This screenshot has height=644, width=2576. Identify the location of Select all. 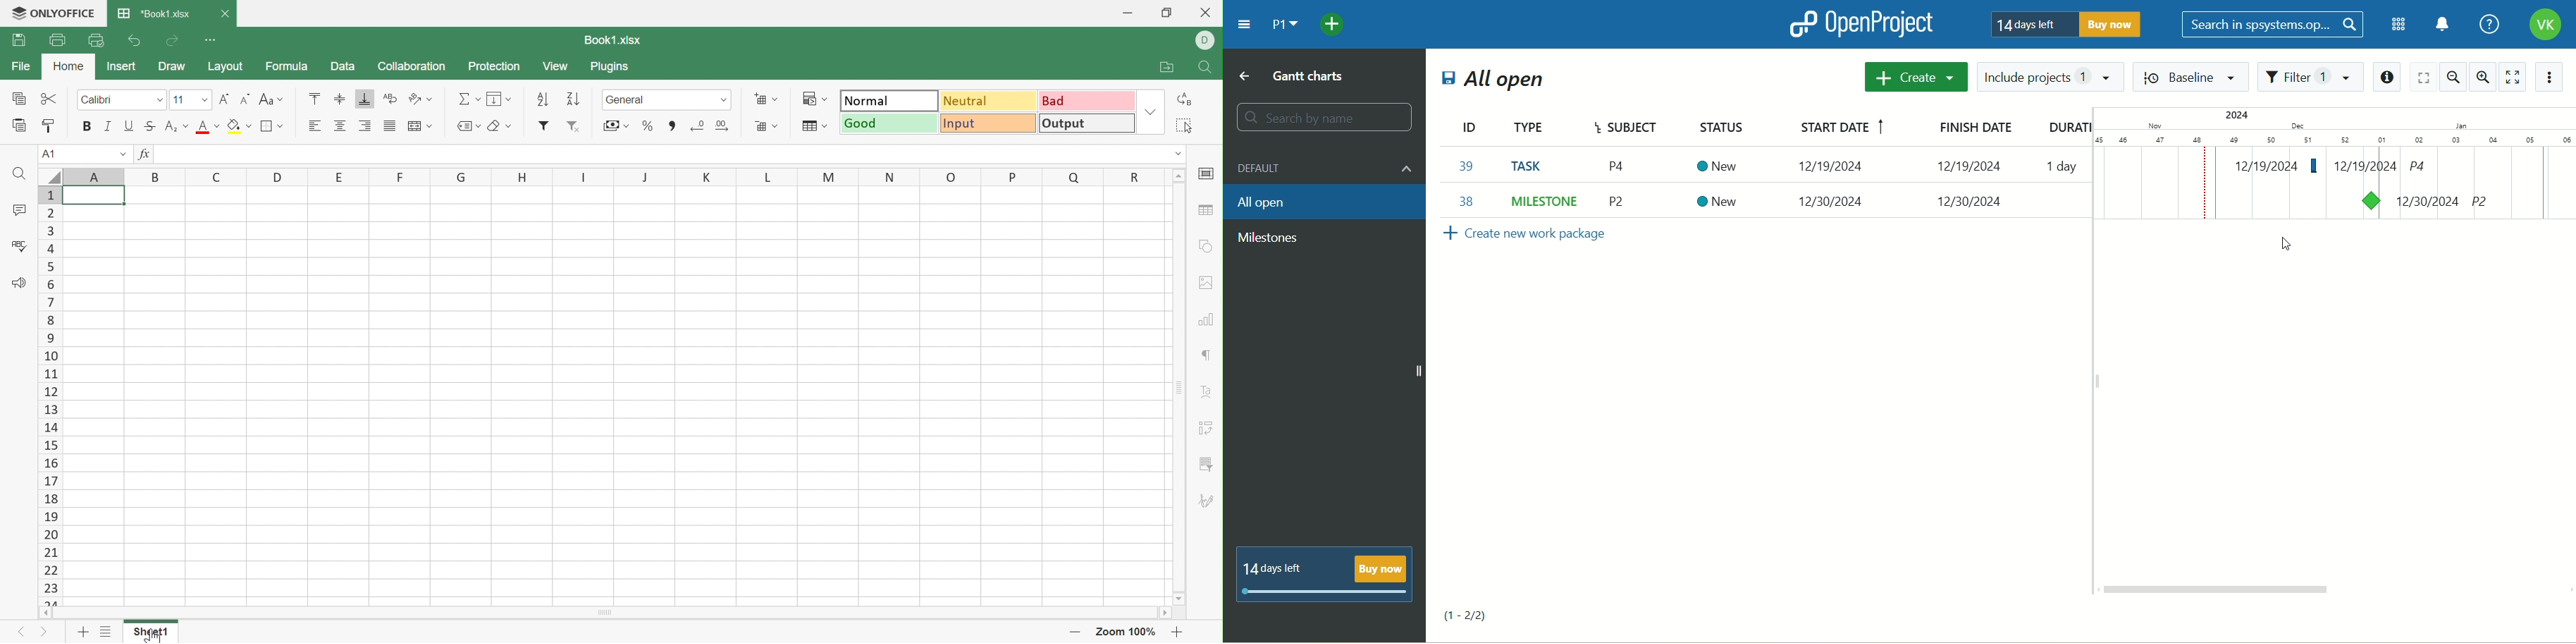
(1185, 126).